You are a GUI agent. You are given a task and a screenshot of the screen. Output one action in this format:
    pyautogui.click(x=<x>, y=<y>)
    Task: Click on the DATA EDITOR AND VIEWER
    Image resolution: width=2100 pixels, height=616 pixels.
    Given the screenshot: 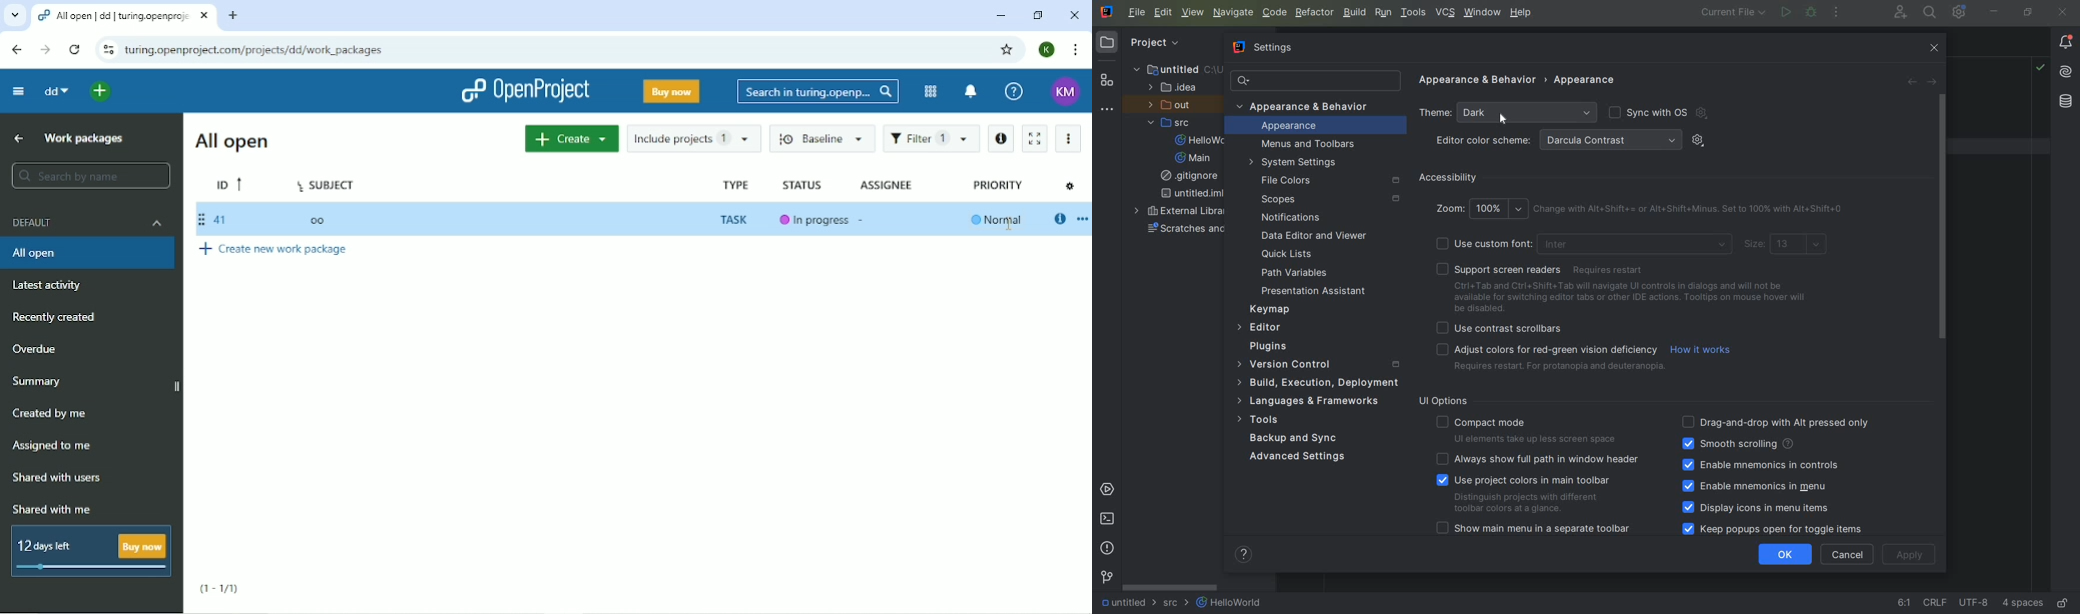 What is the action you would take?
    pyautogui.click(x=1313, y=236)
    